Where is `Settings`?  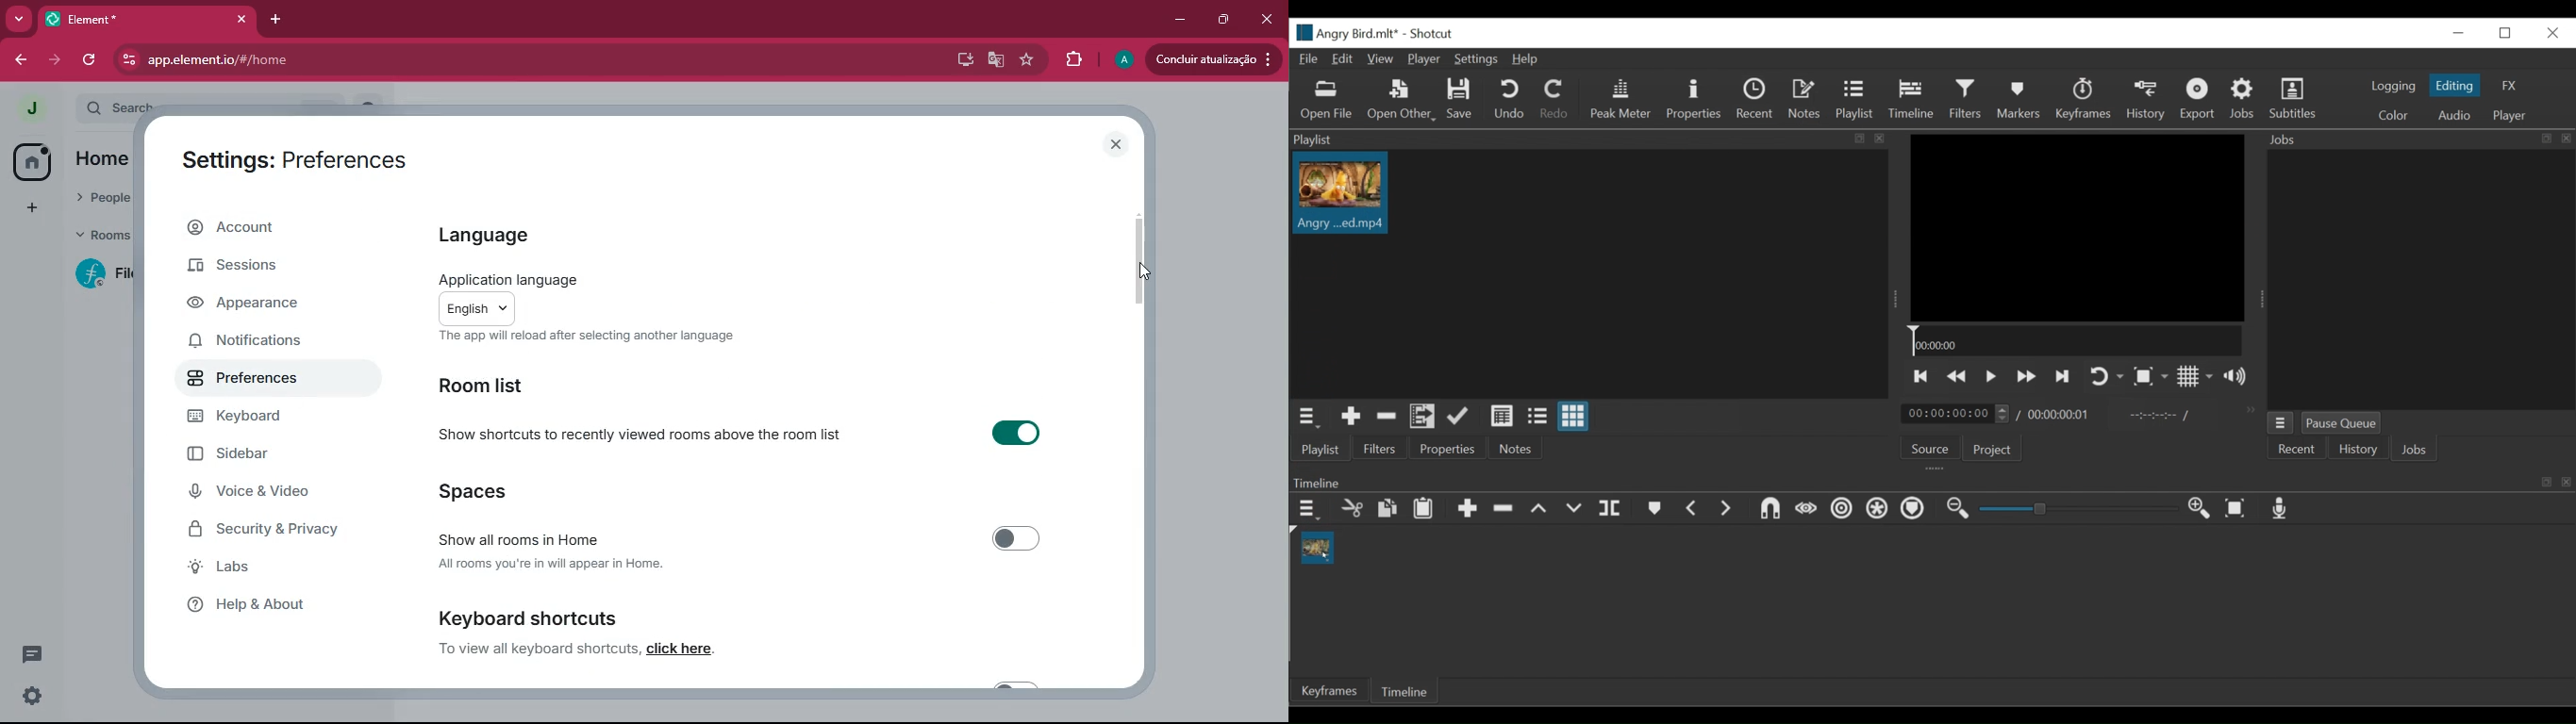
Settings is located at coordinates (1477, 60).